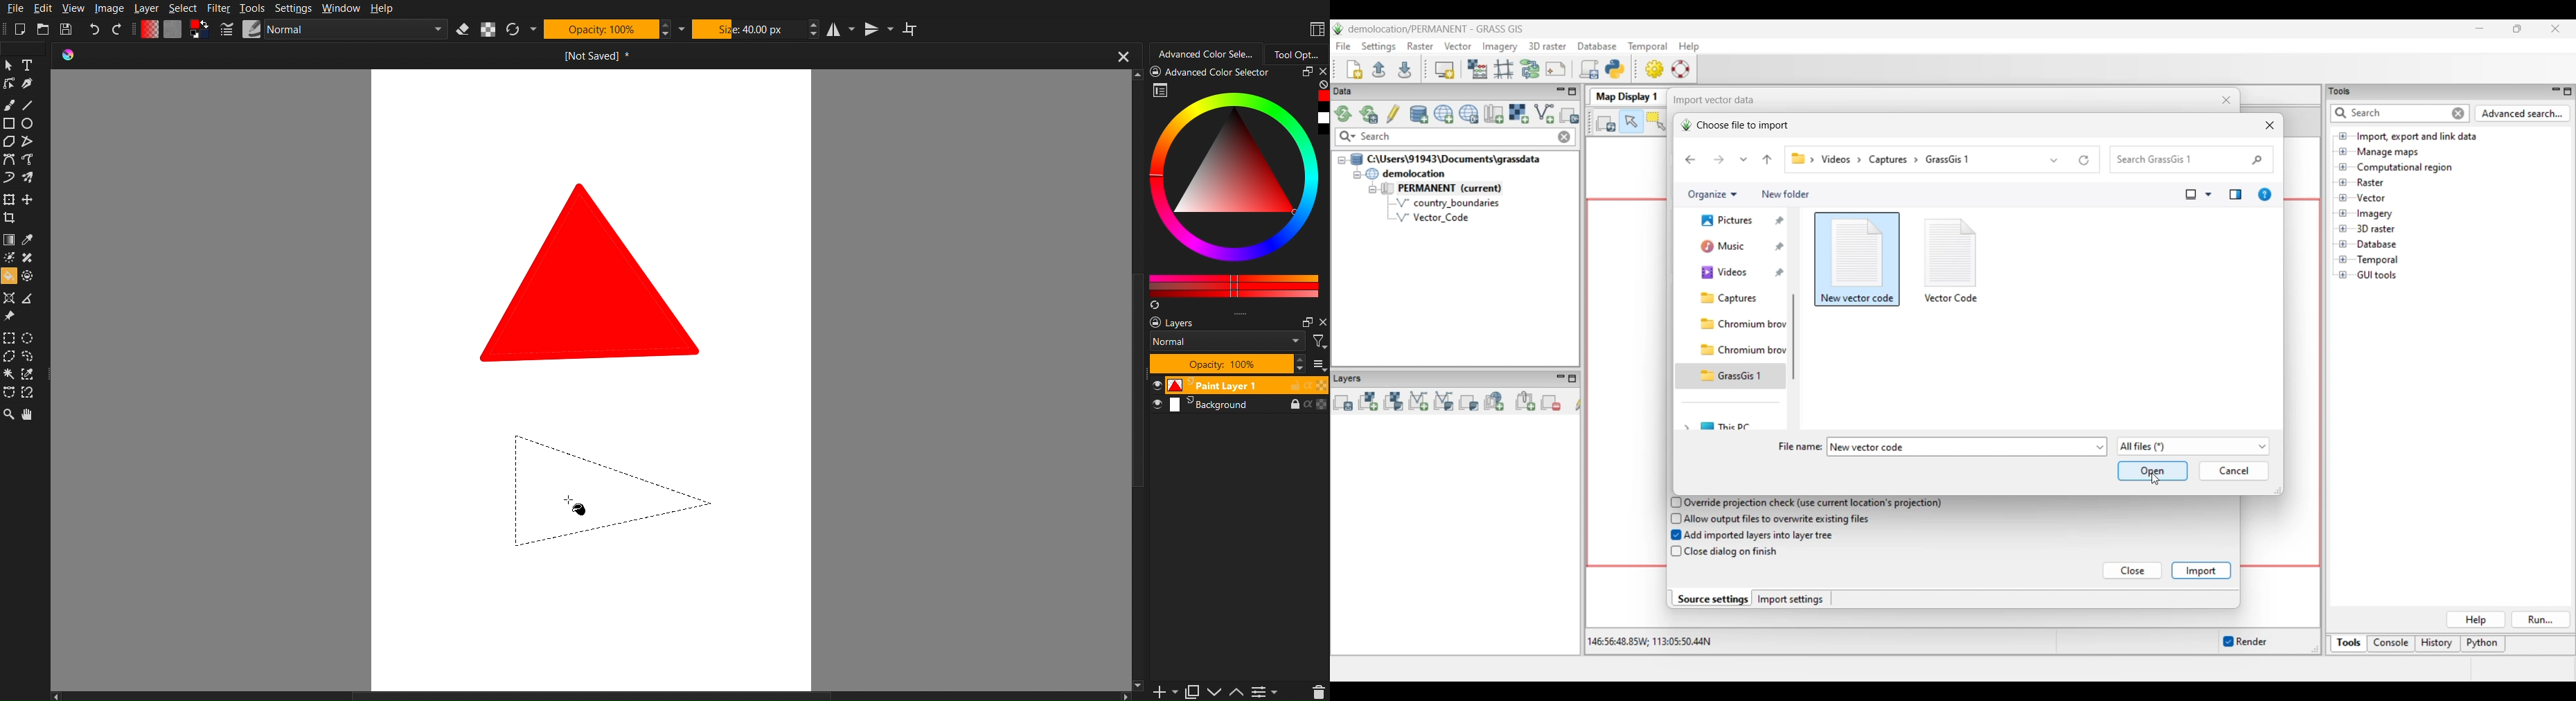 The image size is (2576, 728). Describe the element at coordinates (28, 301) in the screenshot. I see `Angle` at that location.